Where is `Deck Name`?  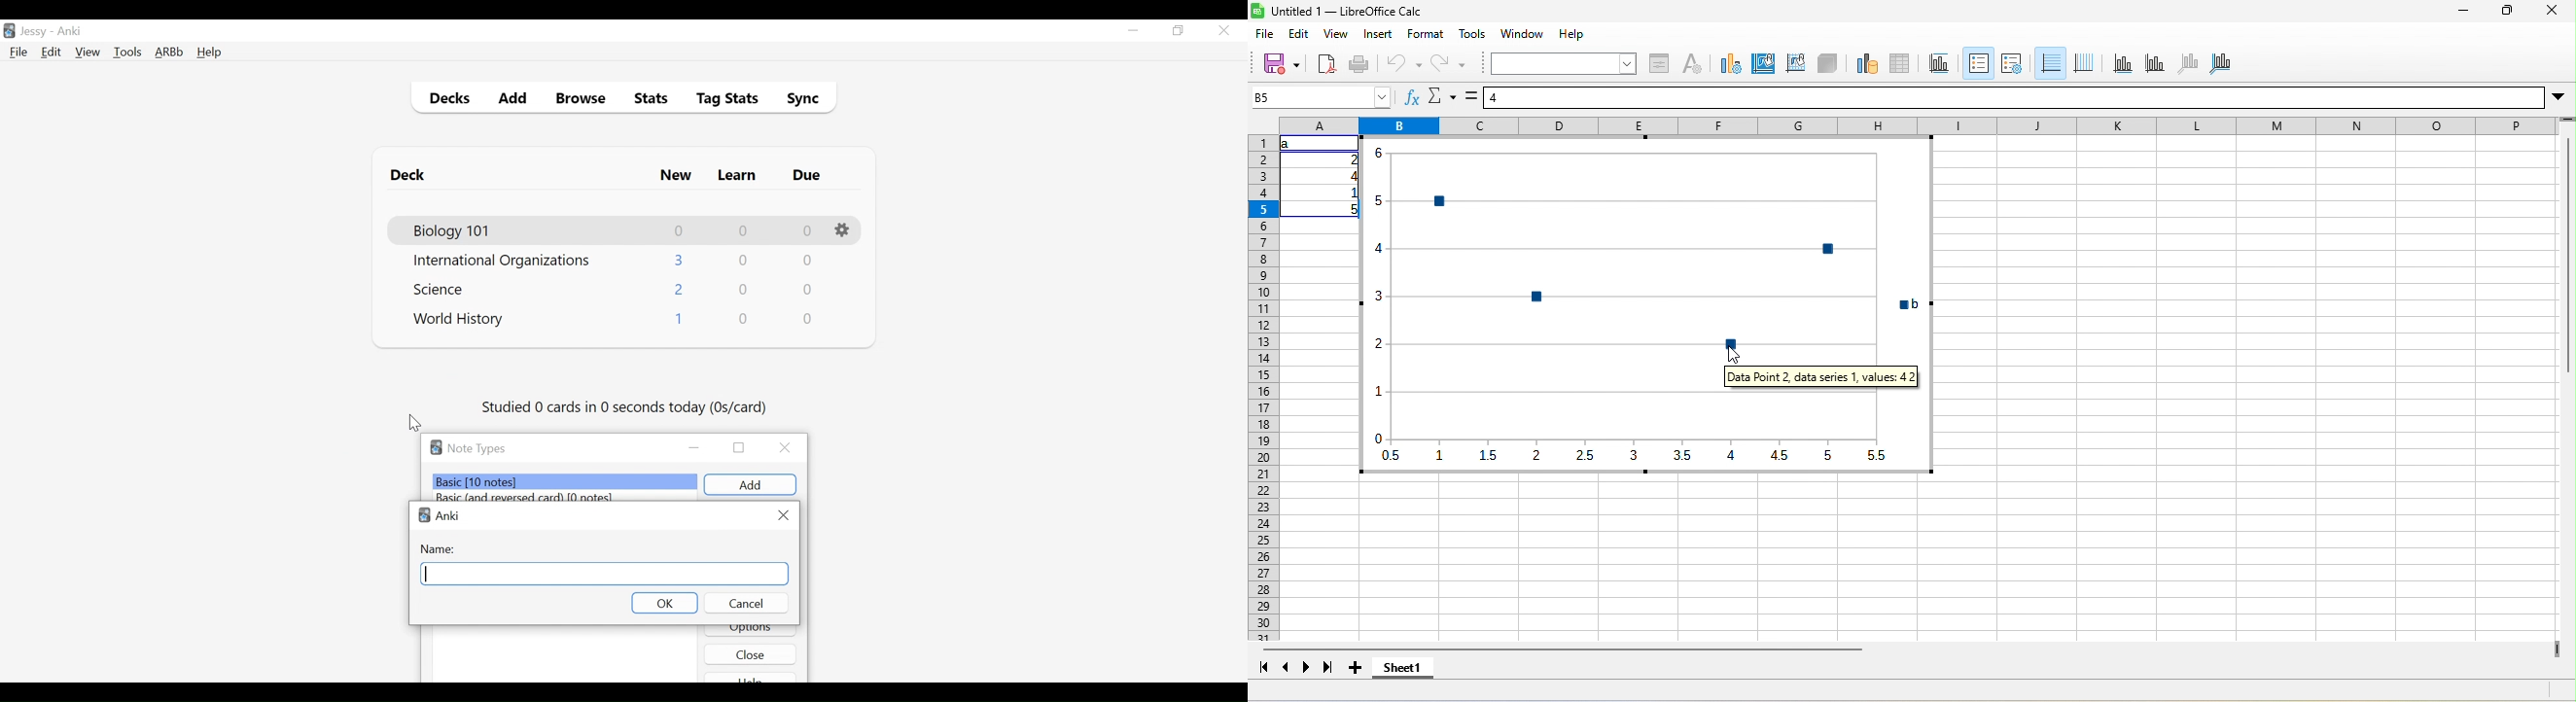
Deck Name is located at coordinates (459, 320).